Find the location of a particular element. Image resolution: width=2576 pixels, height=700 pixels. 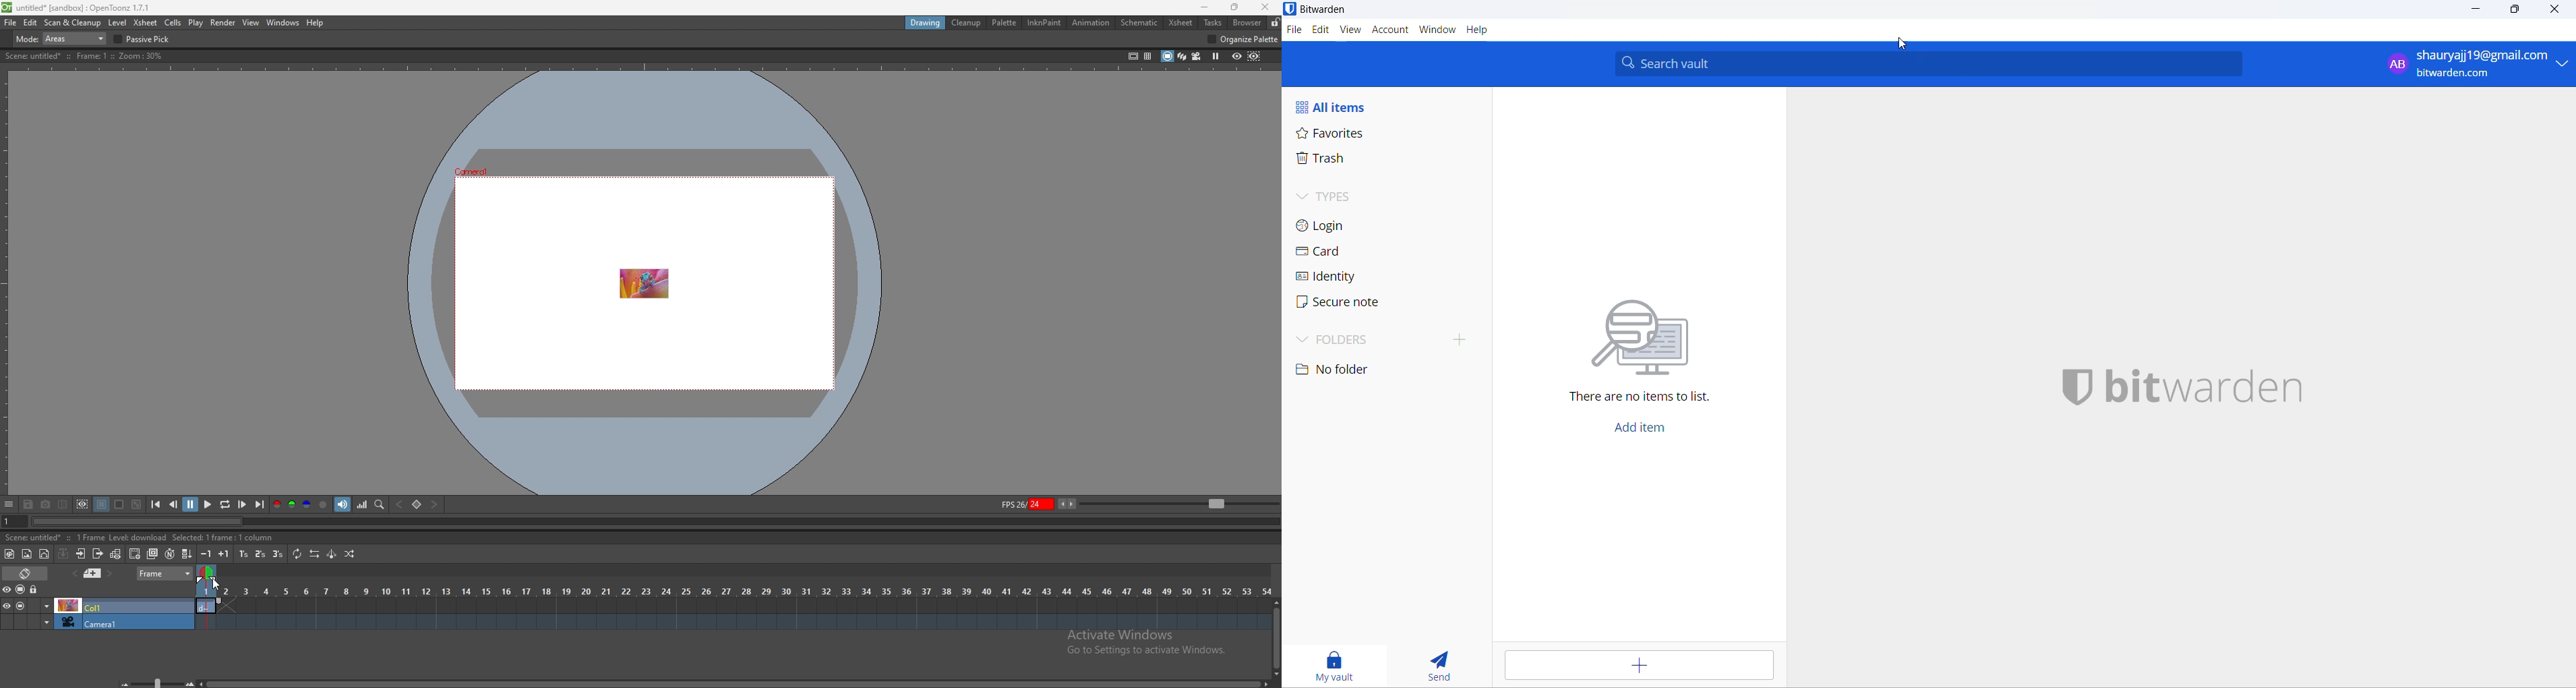

camera view is located at coordinates (1197, 56).